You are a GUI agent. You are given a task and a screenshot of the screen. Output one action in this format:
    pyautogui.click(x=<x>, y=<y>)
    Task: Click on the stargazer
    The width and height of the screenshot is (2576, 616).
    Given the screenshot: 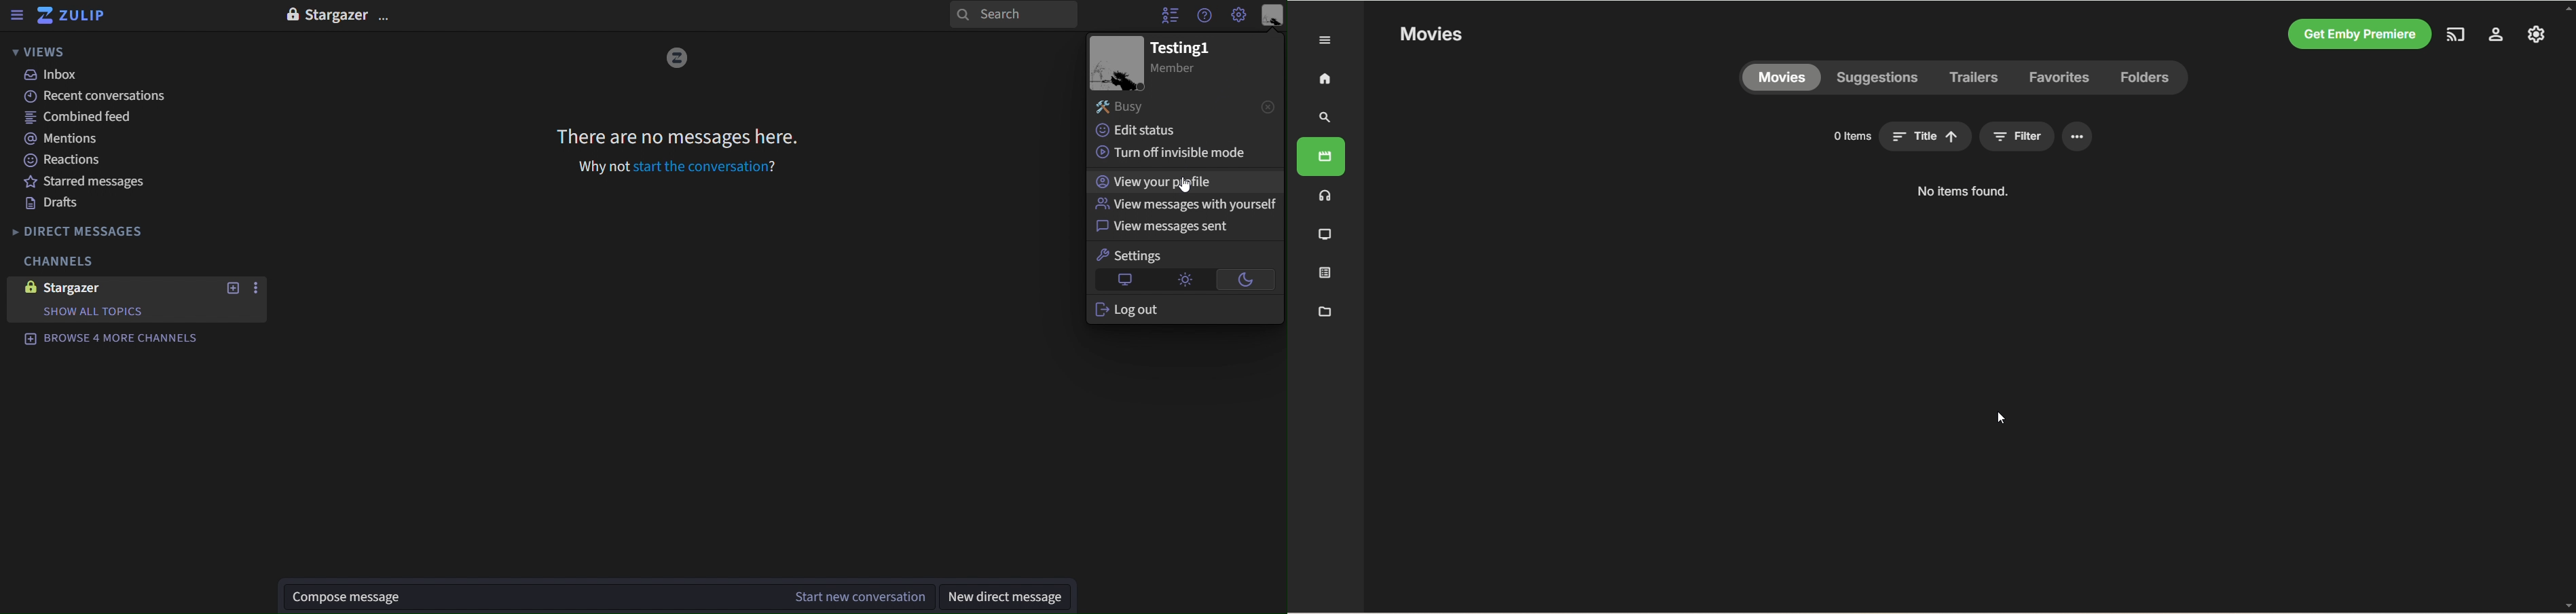 What is the action you would take?
    pyautogui.click(x=342, y=17)
    